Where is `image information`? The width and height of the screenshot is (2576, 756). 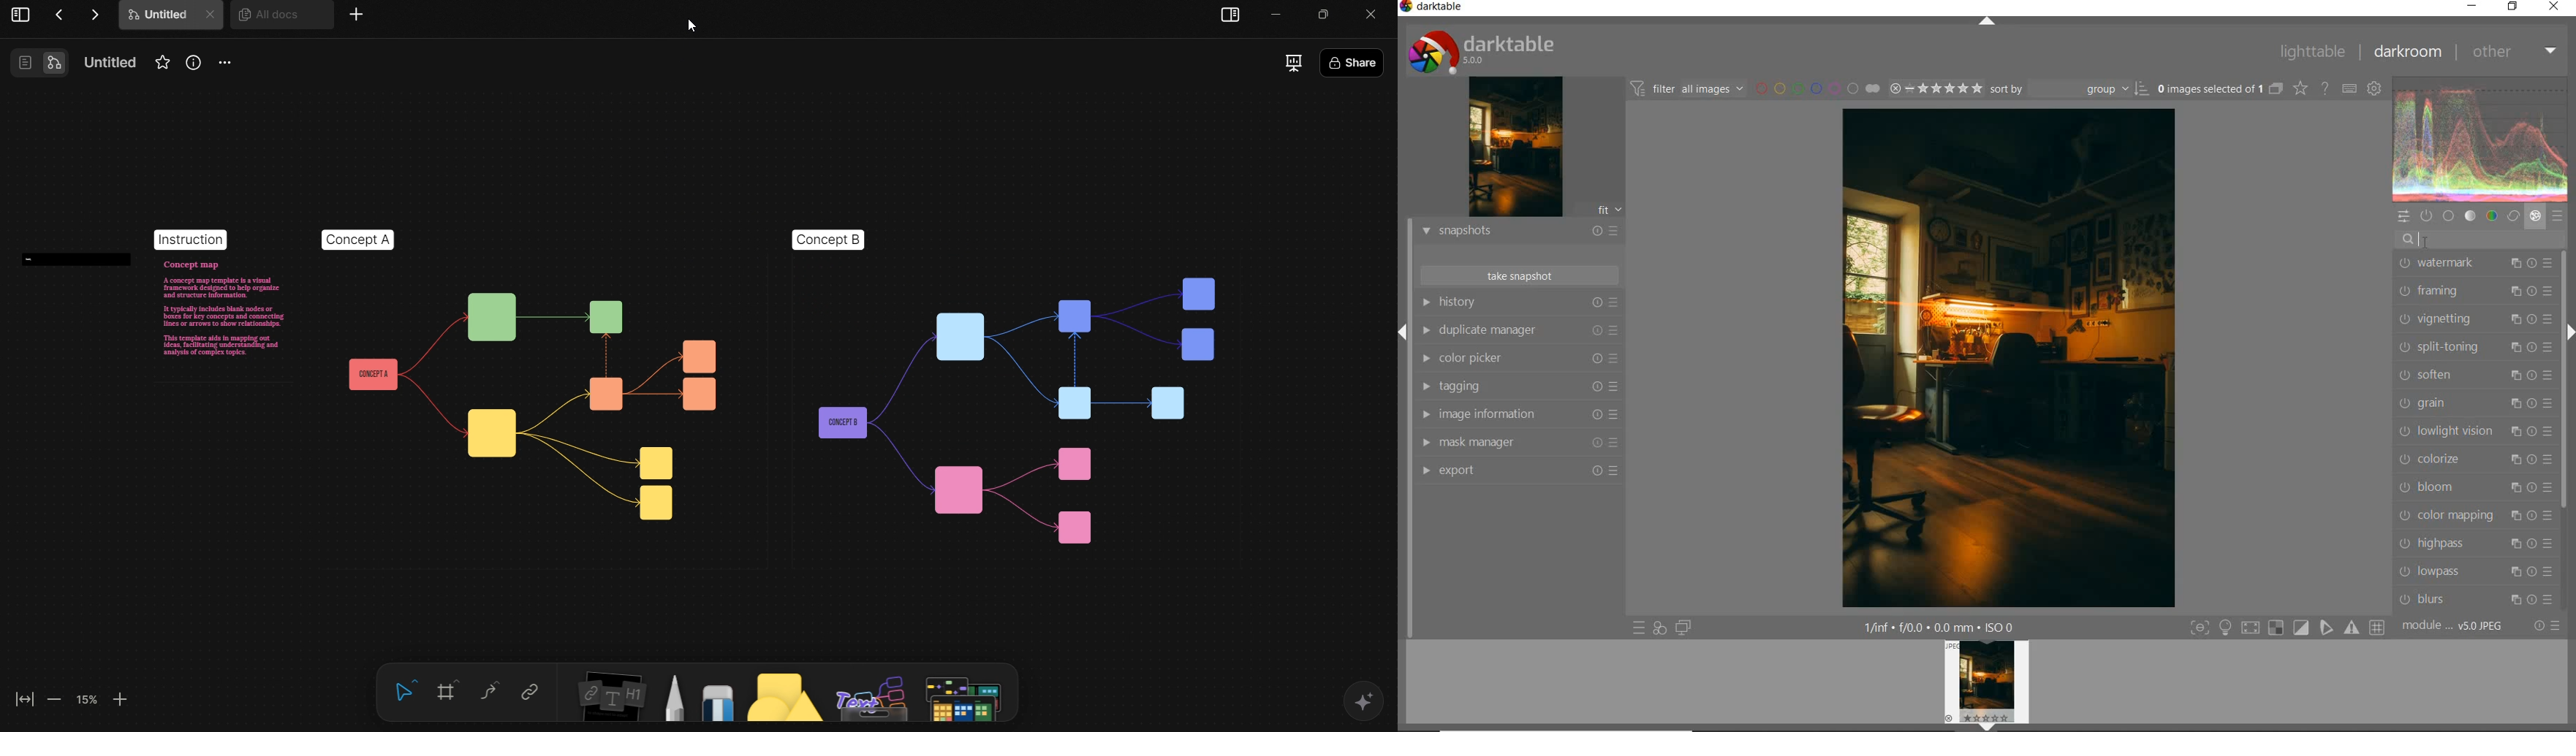 image information is located at coordinates (1518, 414).